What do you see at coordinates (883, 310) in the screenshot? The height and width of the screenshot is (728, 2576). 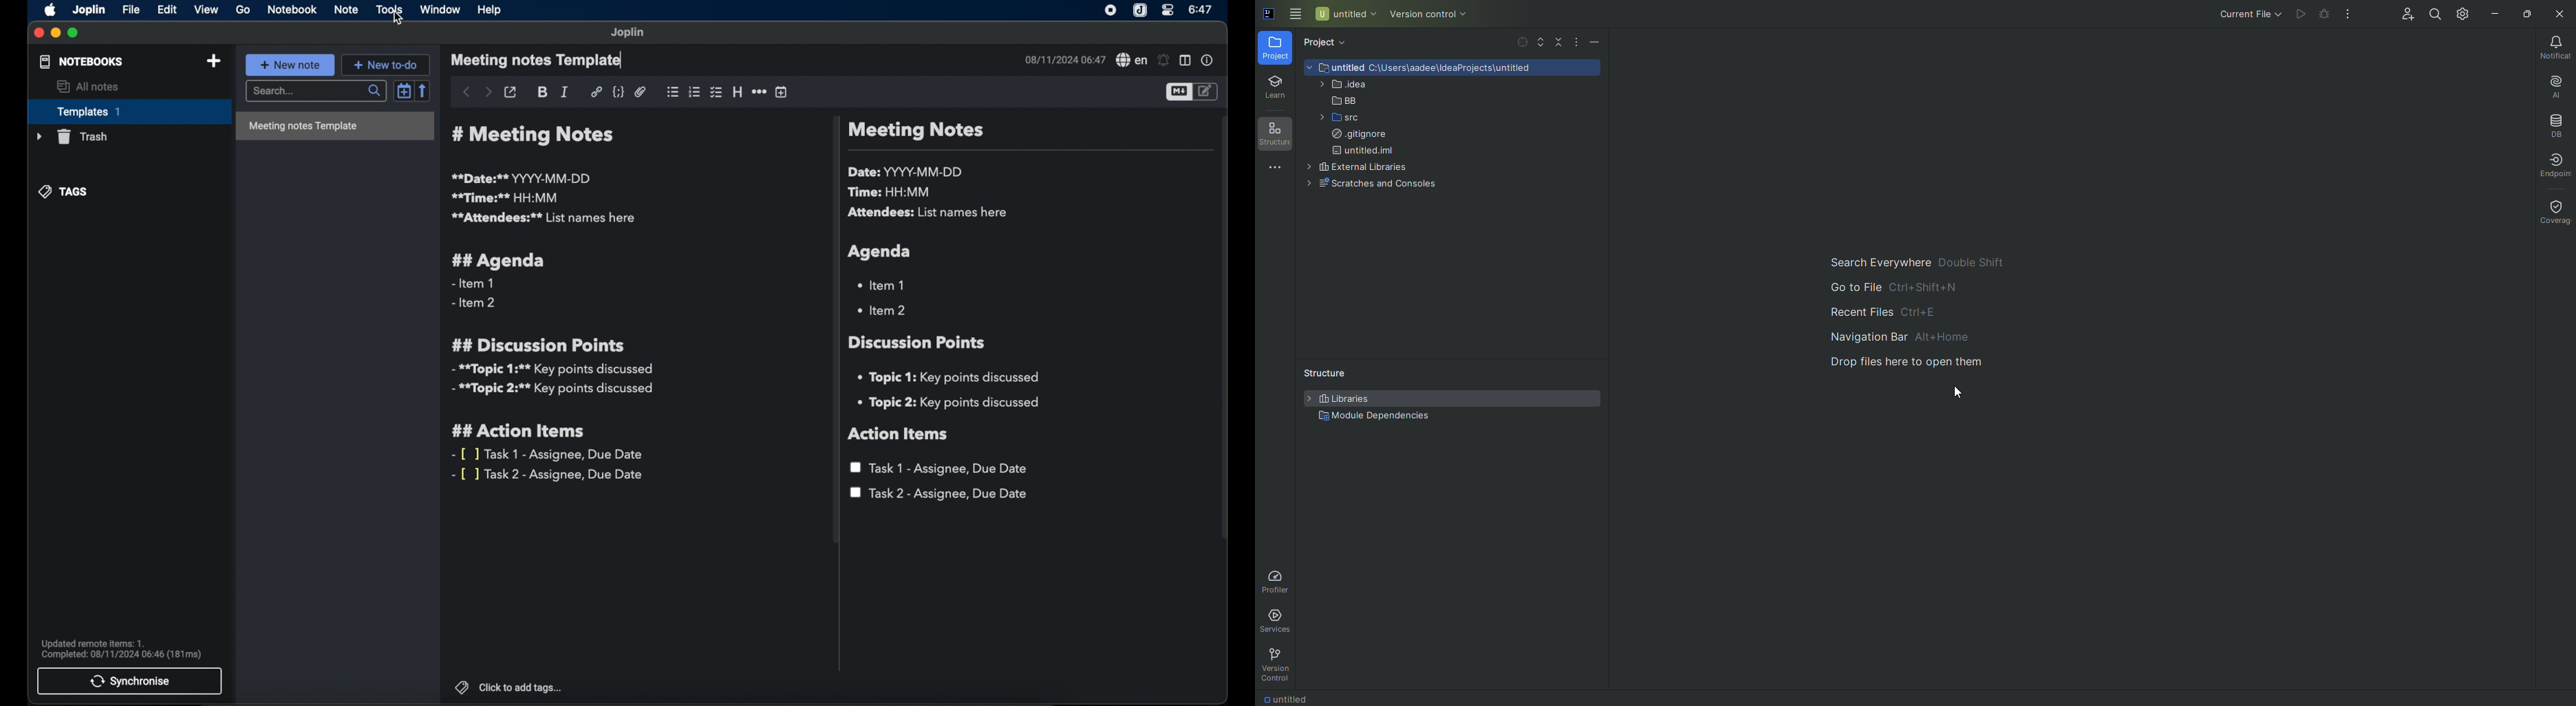 I see `item 2` at bounding box center [883, 310].